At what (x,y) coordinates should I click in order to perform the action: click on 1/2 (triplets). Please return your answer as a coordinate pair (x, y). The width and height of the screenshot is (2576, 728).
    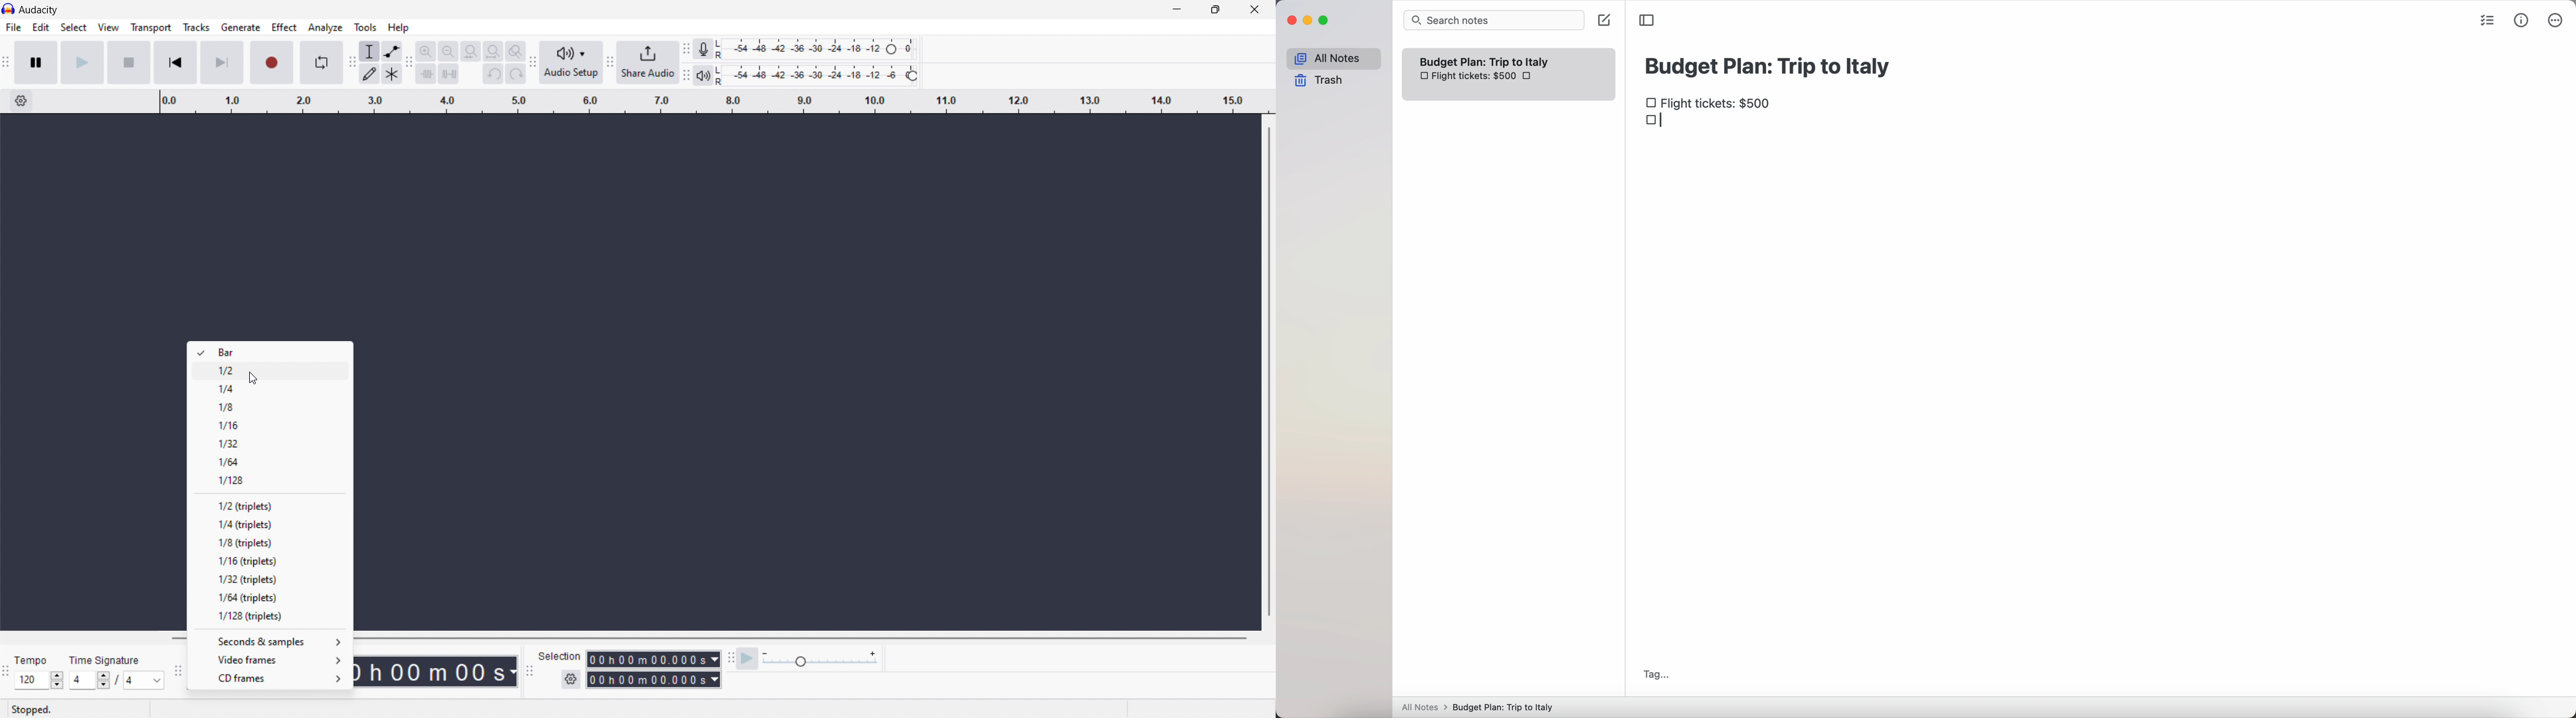
    Looking at the image, I should click on (269, 505).